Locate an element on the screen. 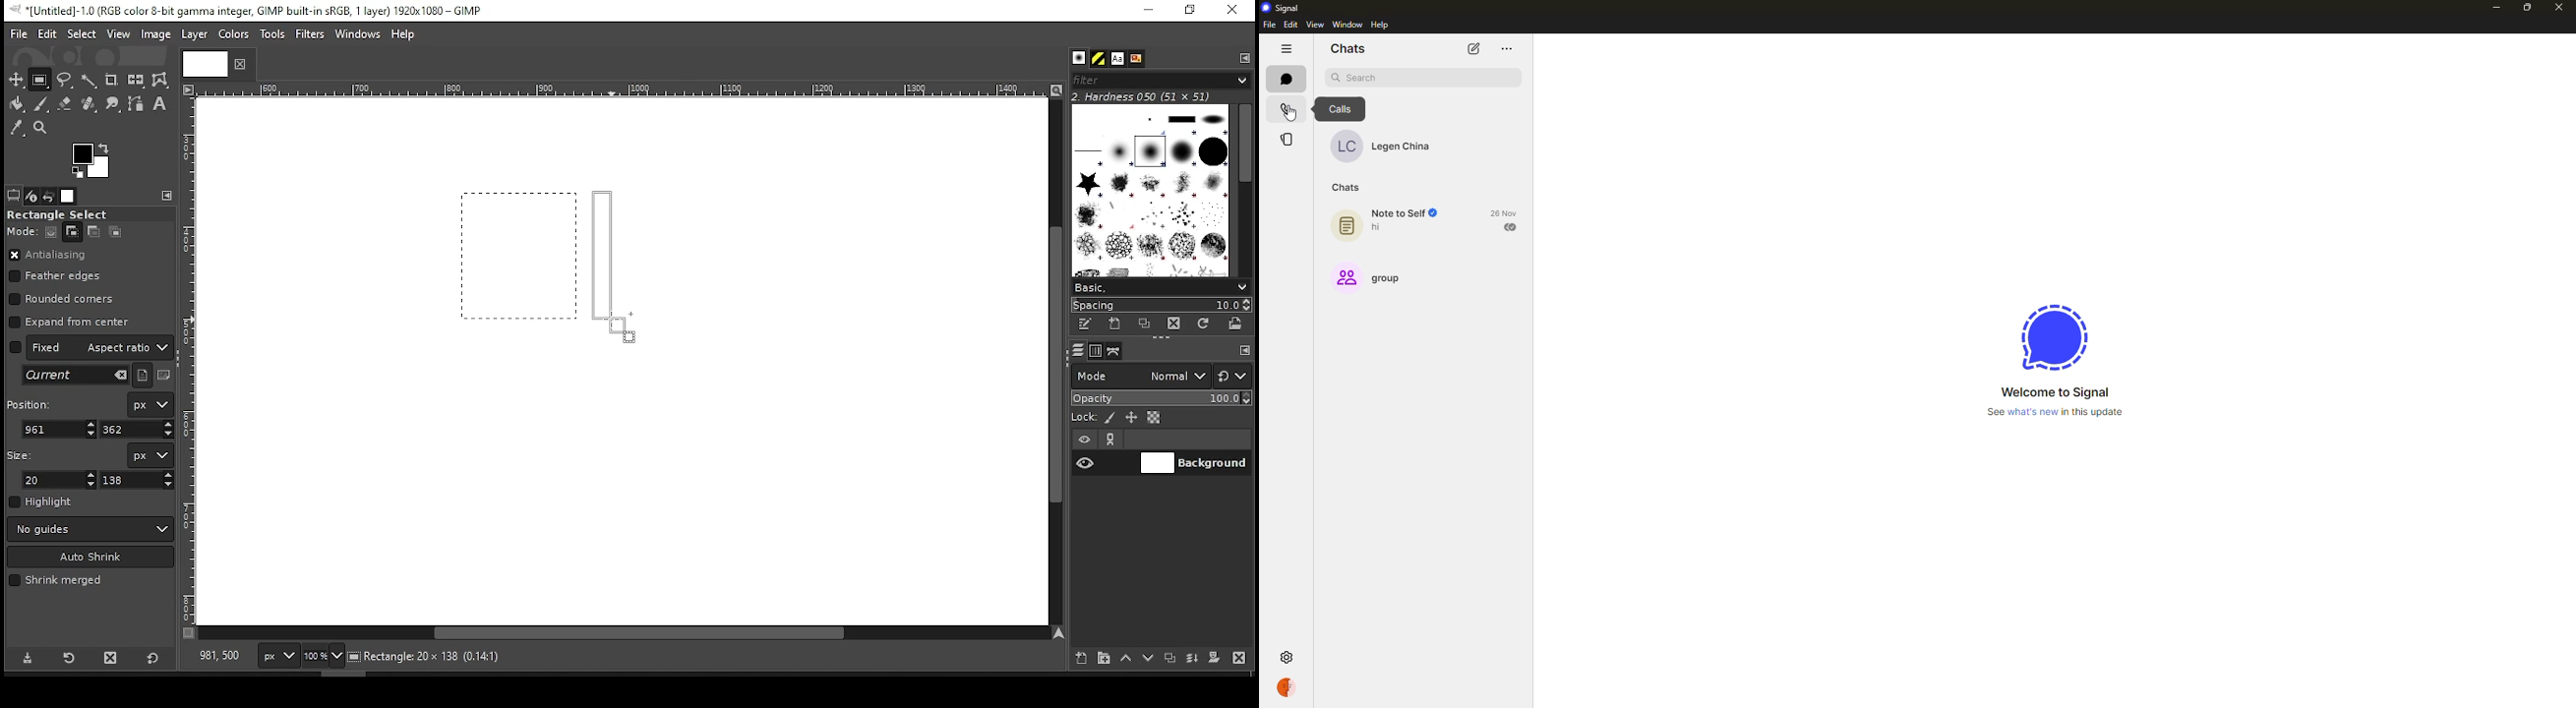 The width and height of the screenshot is (2576, 728). colors is located at coordinates (91, 160).